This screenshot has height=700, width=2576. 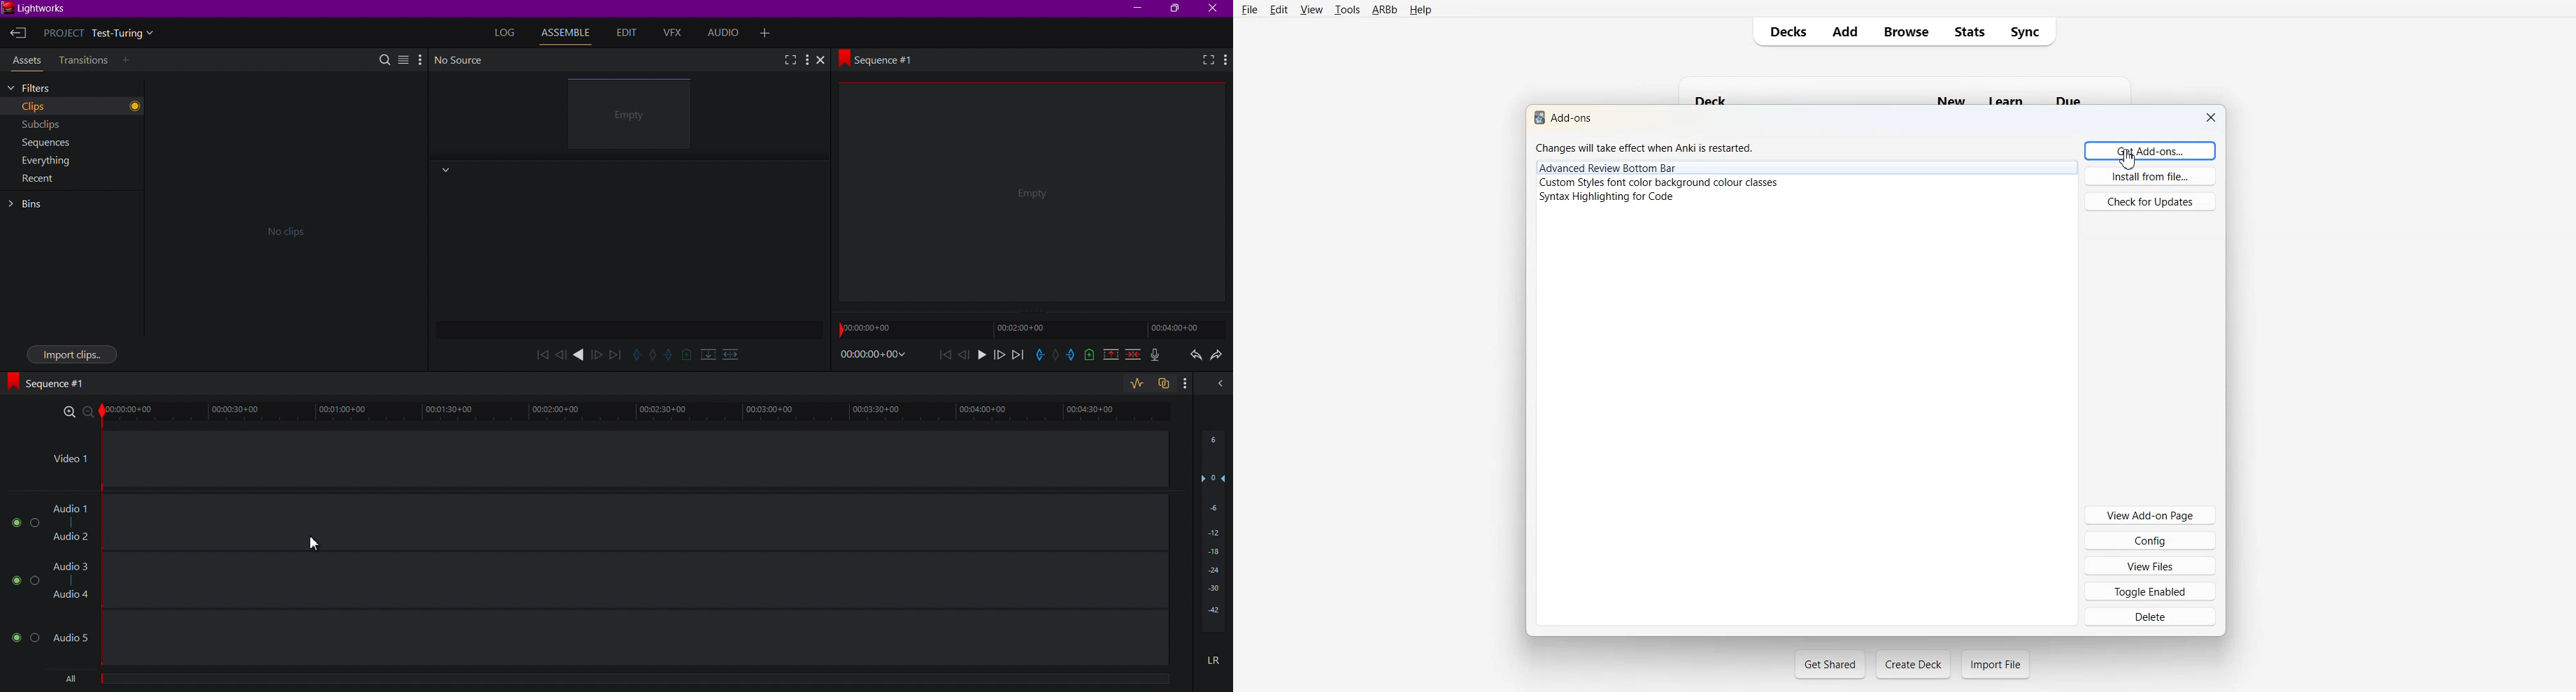 What do you see at coordinates (22, 580) in the screenshot?
I see `Buttons` at bounding box center [22, 580].